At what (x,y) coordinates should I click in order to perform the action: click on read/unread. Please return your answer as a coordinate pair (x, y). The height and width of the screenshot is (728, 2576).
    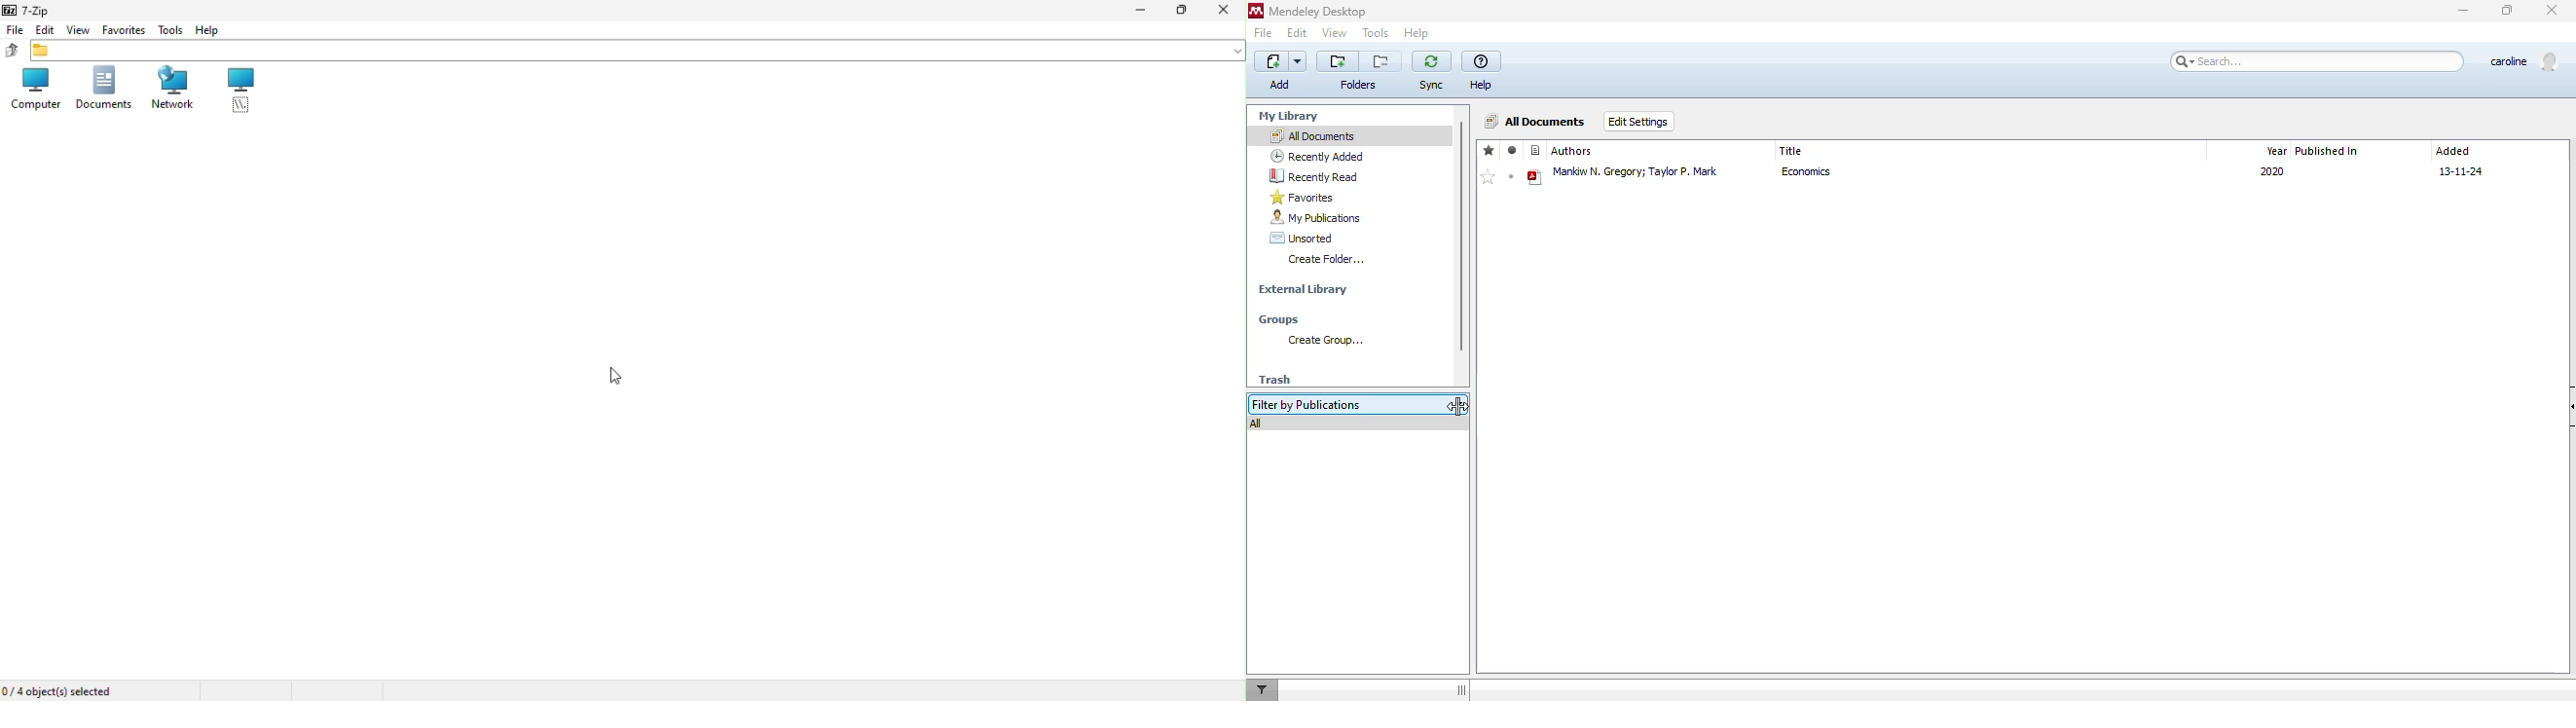
    Looking at the image, I should click on (1512, 150).